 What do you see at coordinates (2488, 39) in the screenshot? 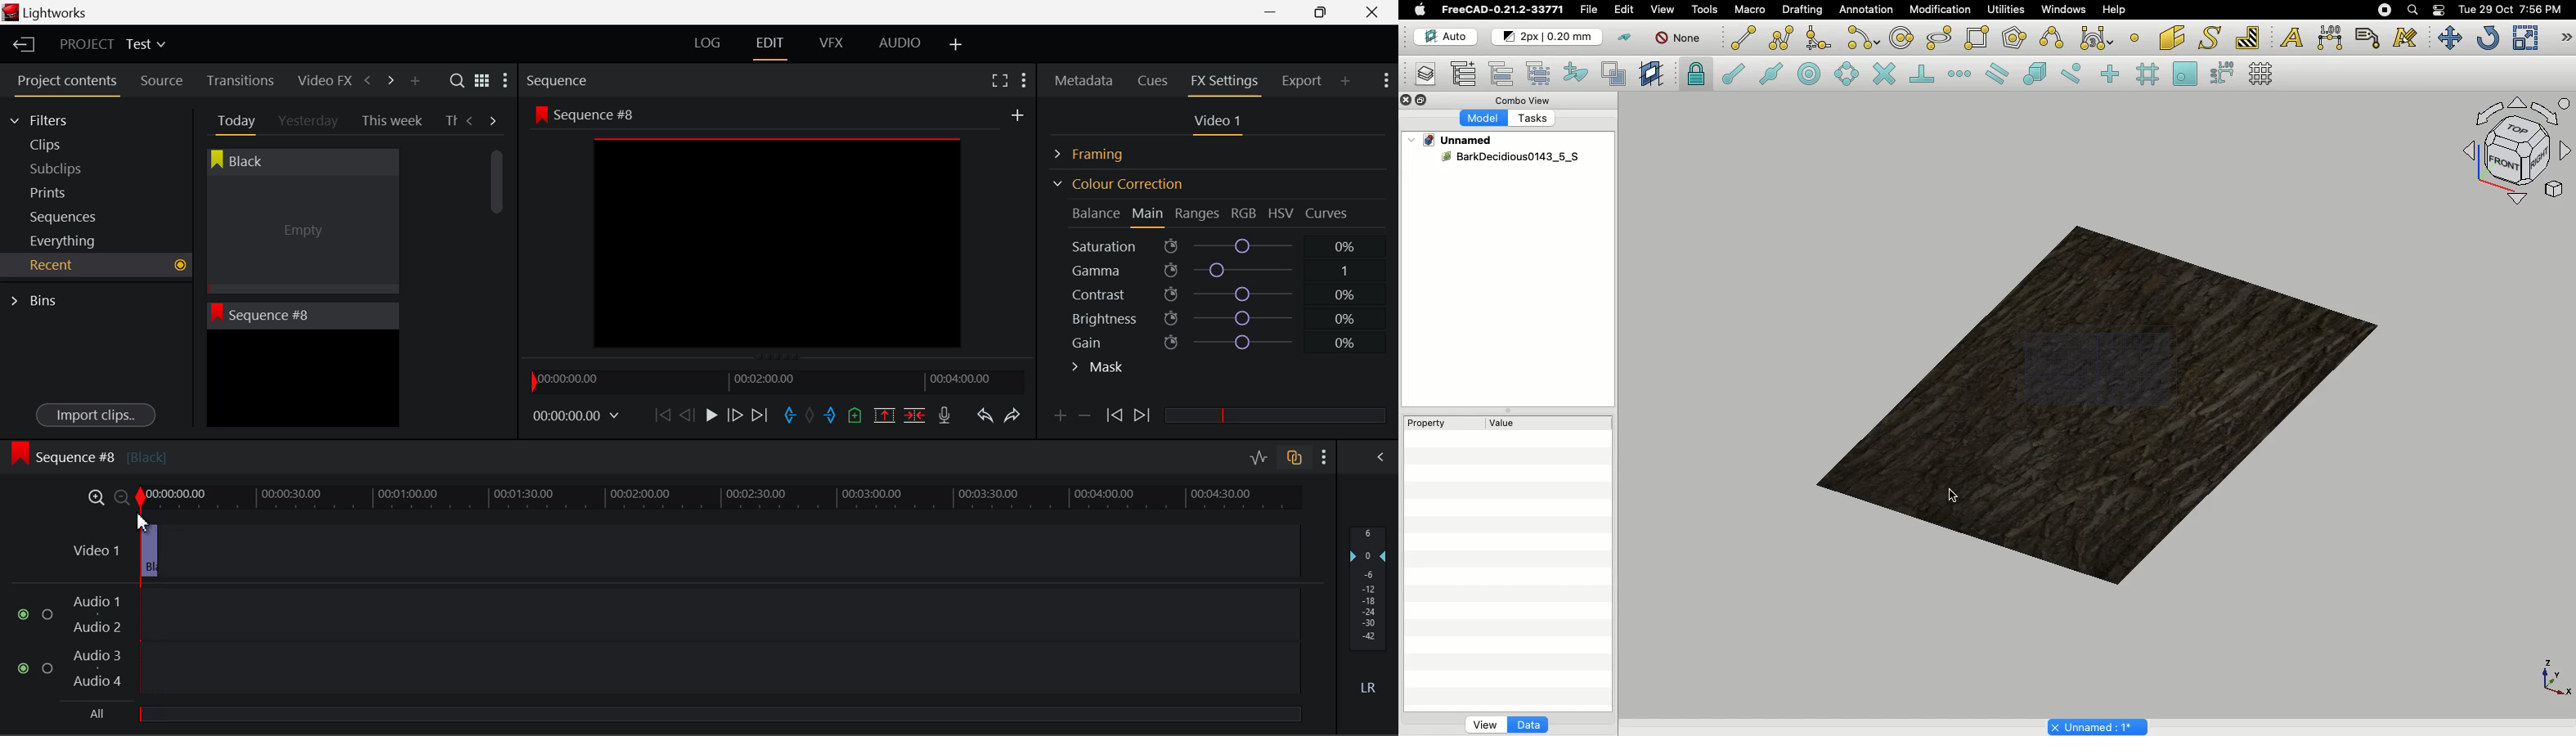
I see `Refresh` at bounding box center [2488, 39].